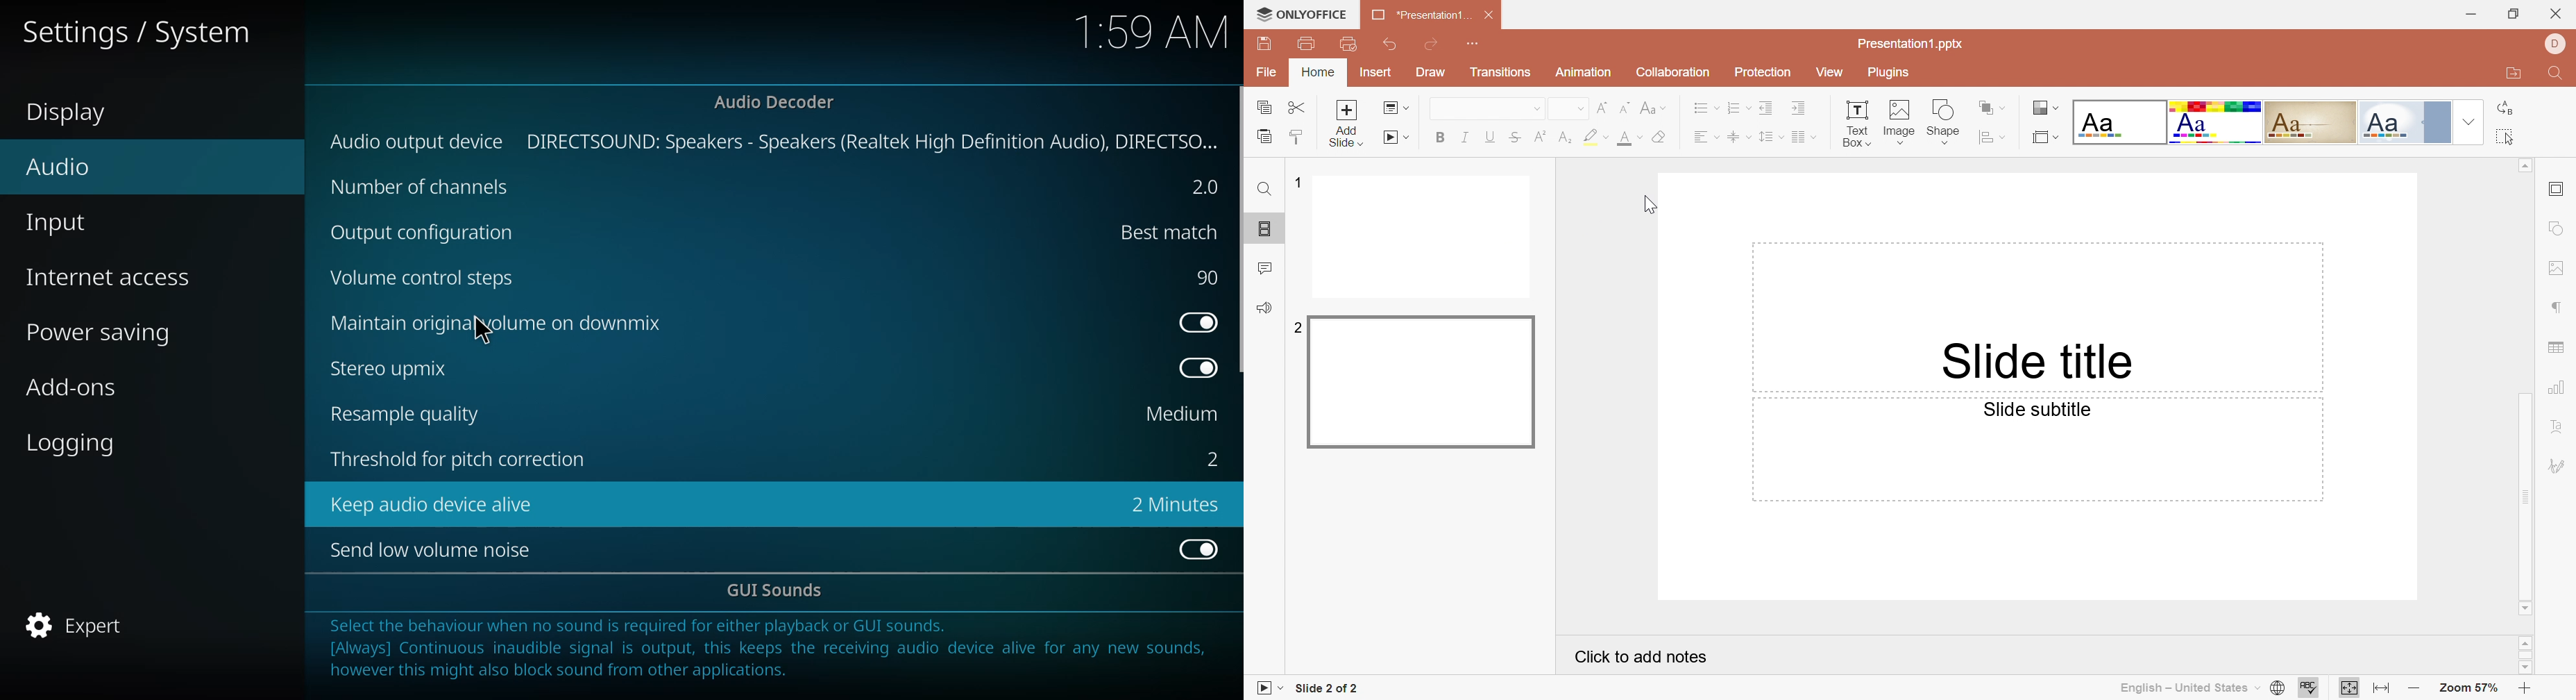 The image size is (2576, 700). What do you see at coordinates (1804, 108) in the screenshot?
I see `Increase indent` at bounding box center [1804, 108].